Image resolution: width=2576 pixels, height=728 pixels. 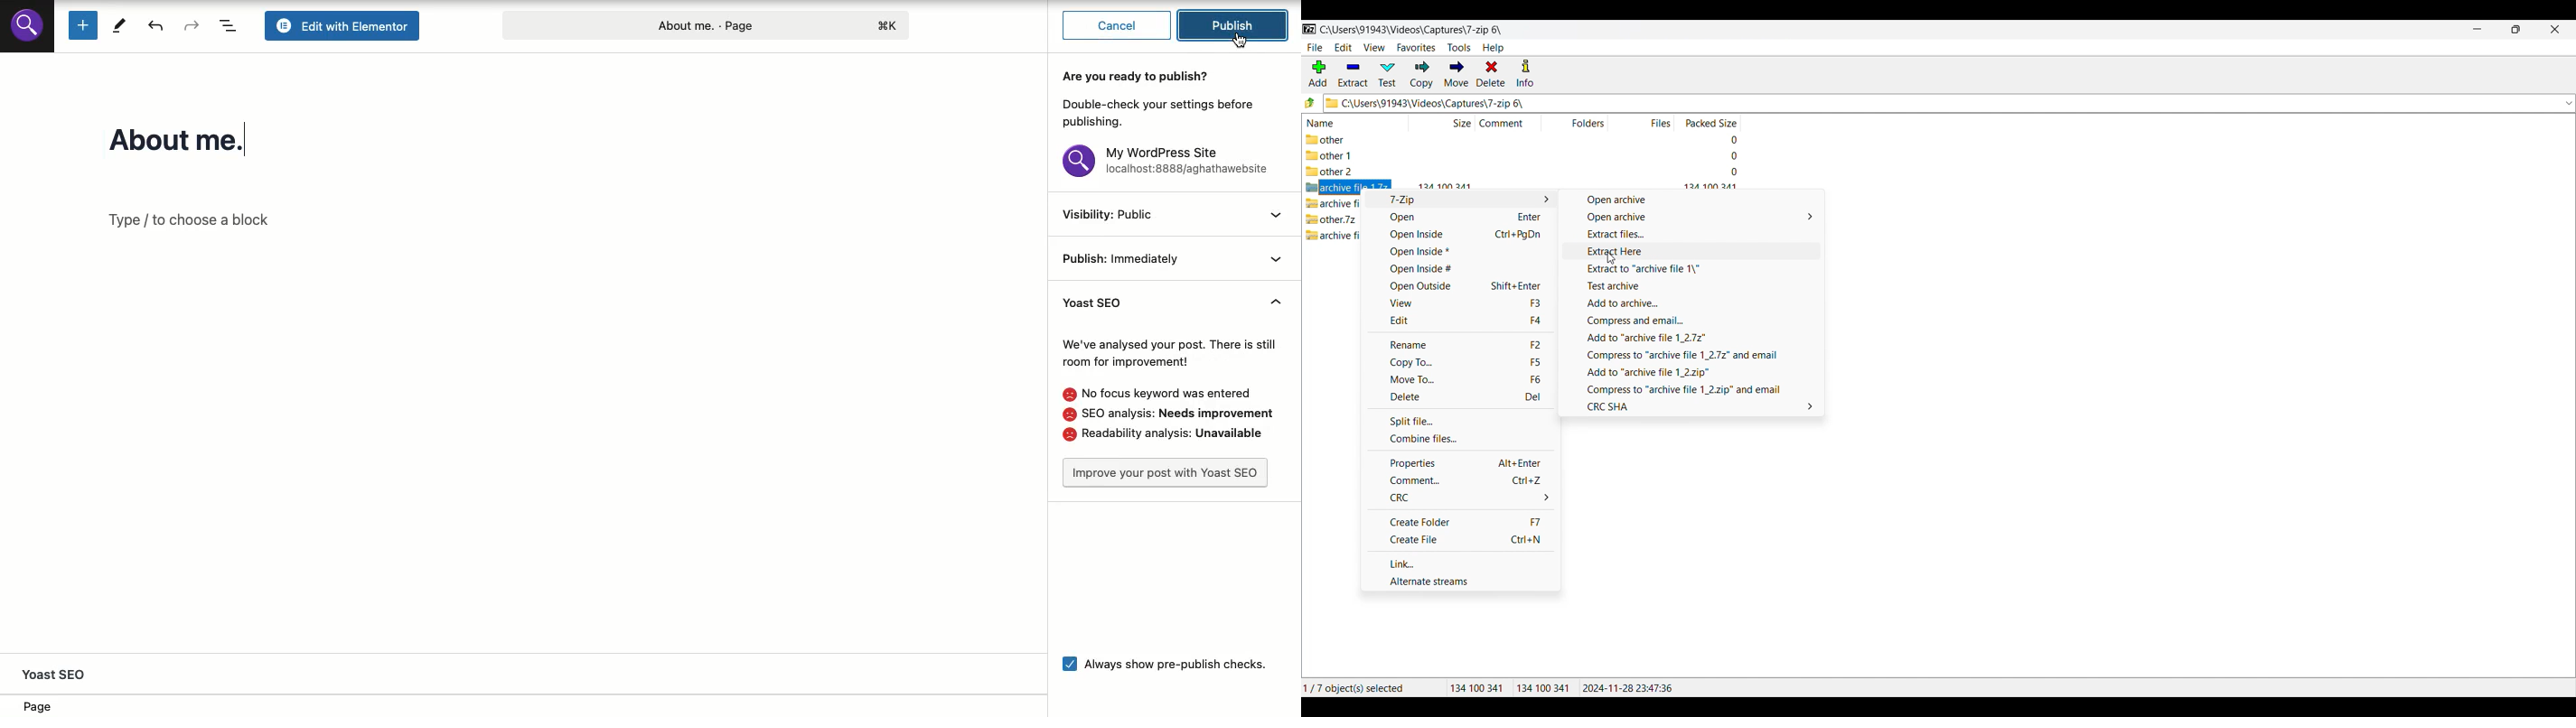 I want to click on Resize, so click(x=2516, y=29).